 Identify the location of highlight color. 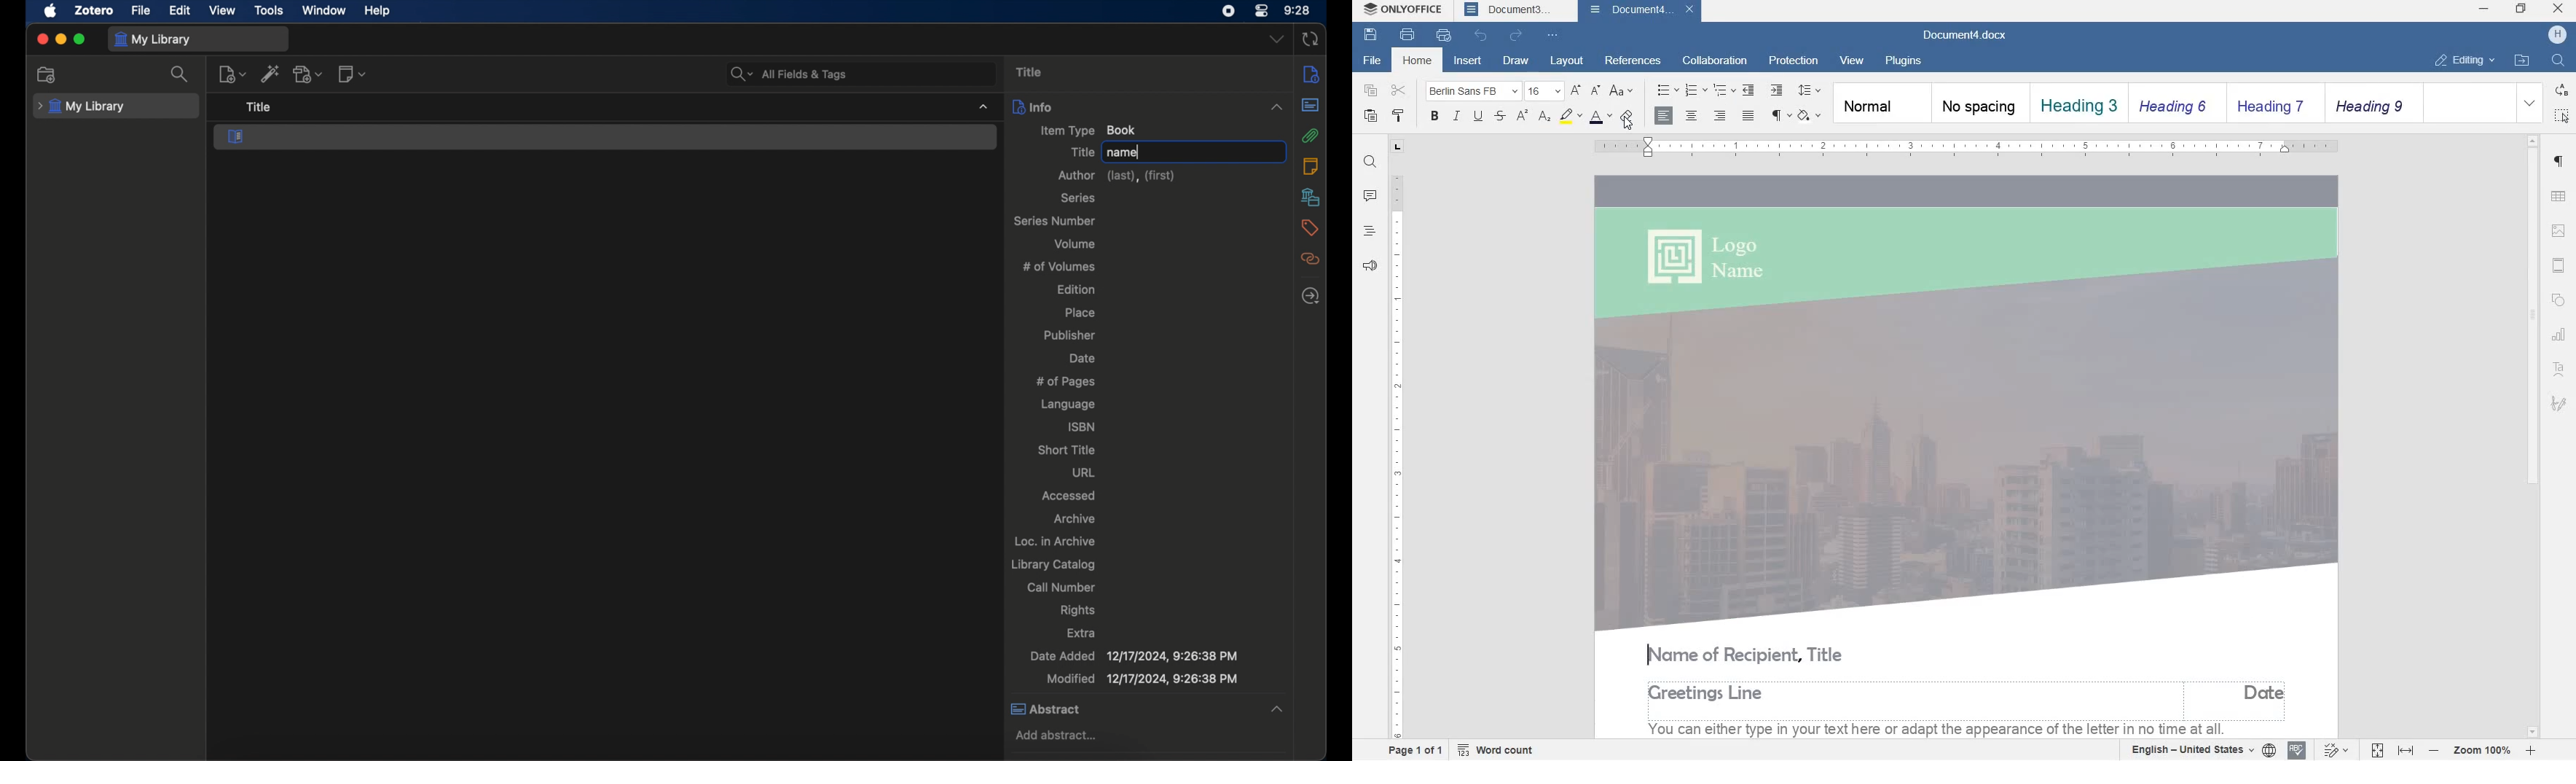
(1571, 115).